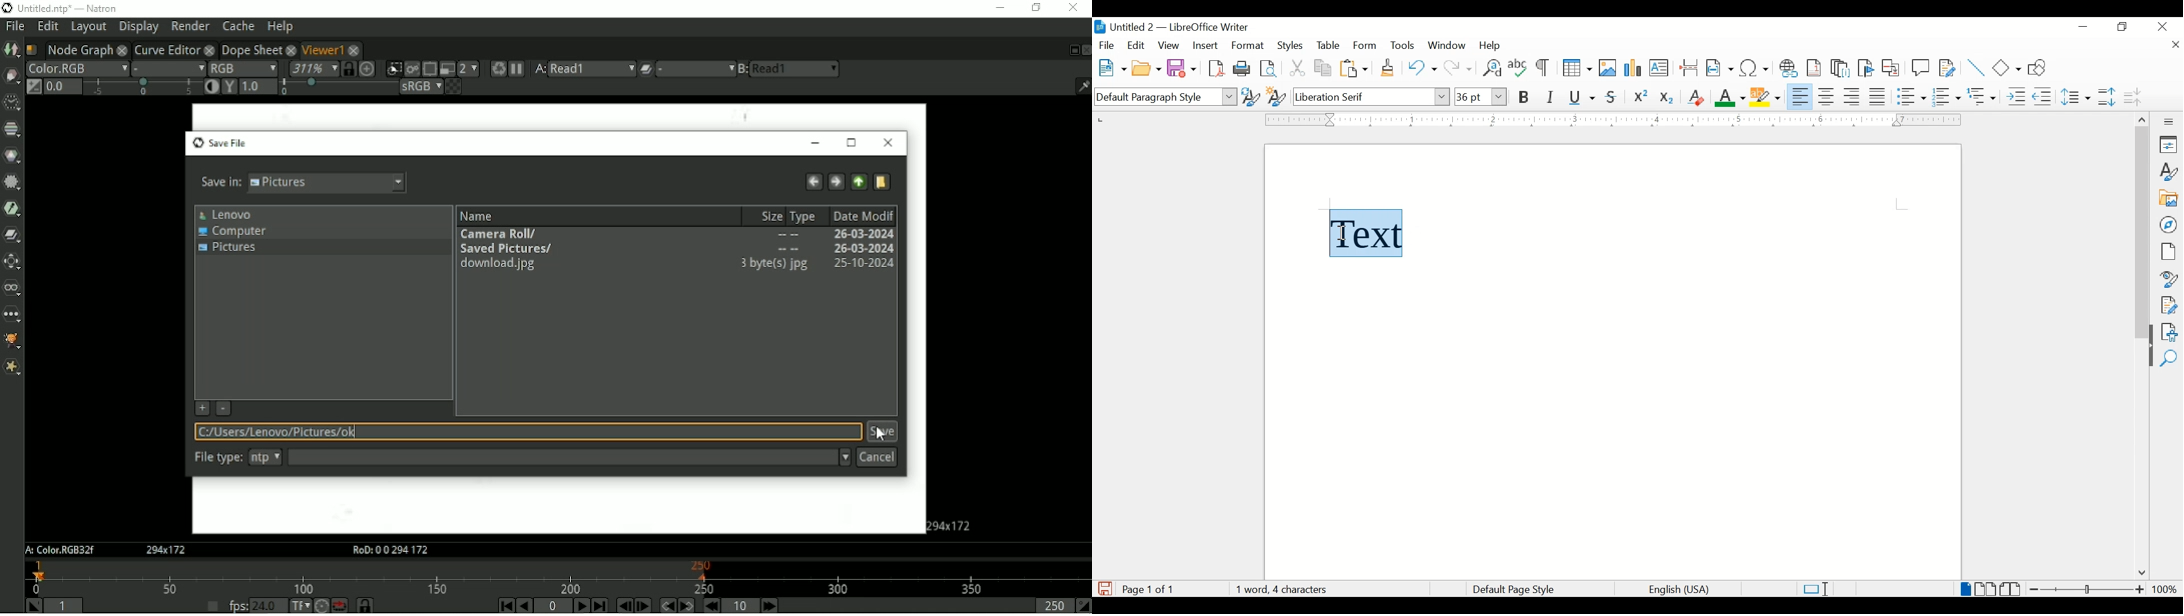  Describe the element at coordinates (1878, 97) in the screenshot. I see `justify` at that location.